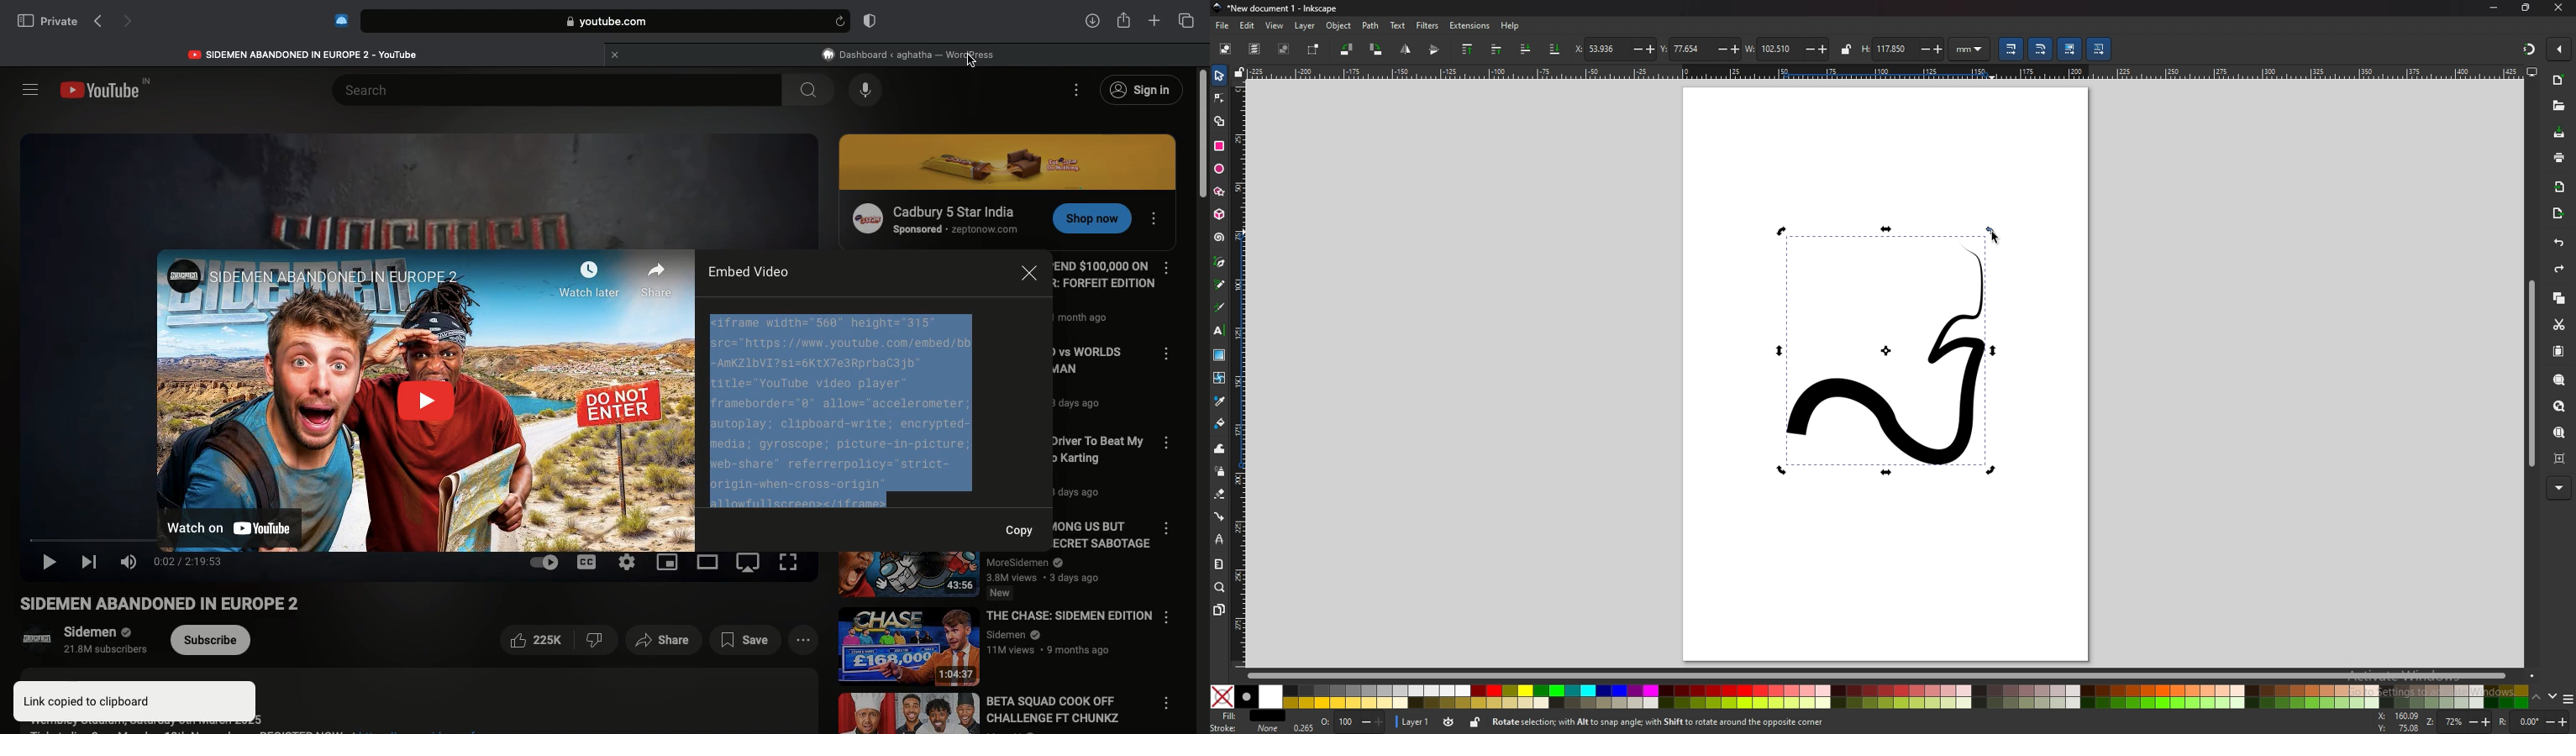 This screenshot has height=756, width=2576. Describe the element at coordinates (1615, 48) in the screenshot. I see `x coordinates` at that location.